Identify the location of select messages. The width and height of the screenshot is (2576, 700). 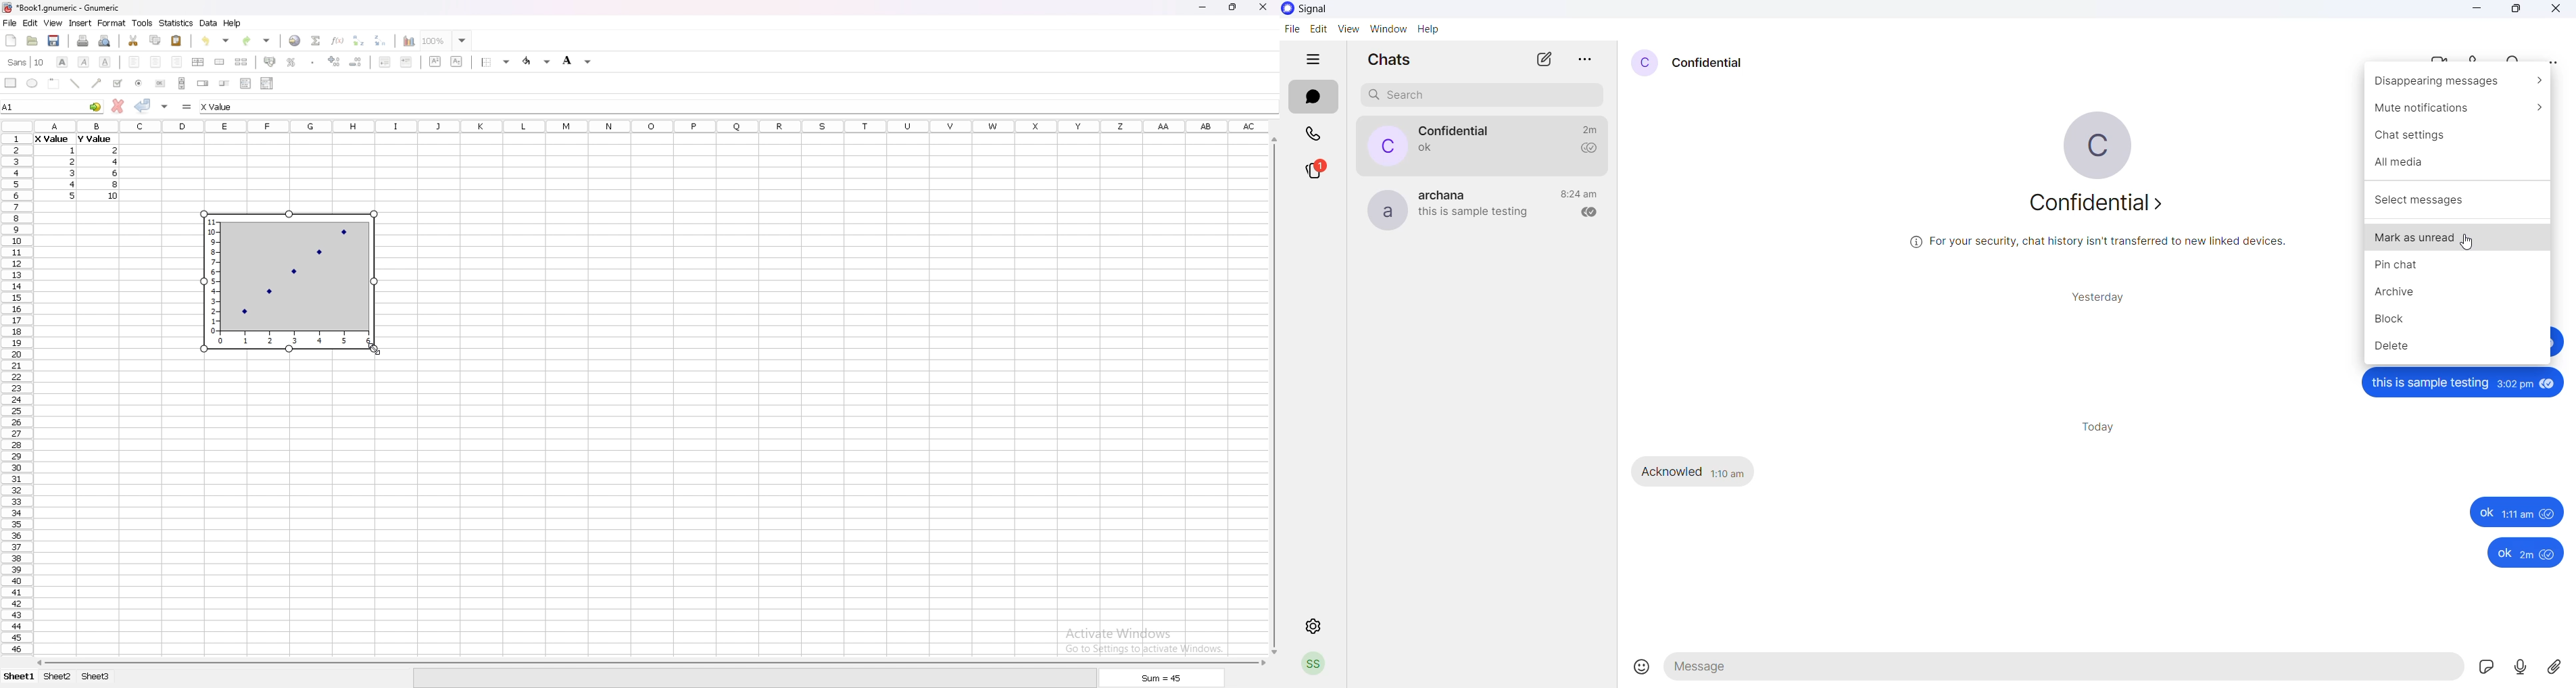
(2457, 199).